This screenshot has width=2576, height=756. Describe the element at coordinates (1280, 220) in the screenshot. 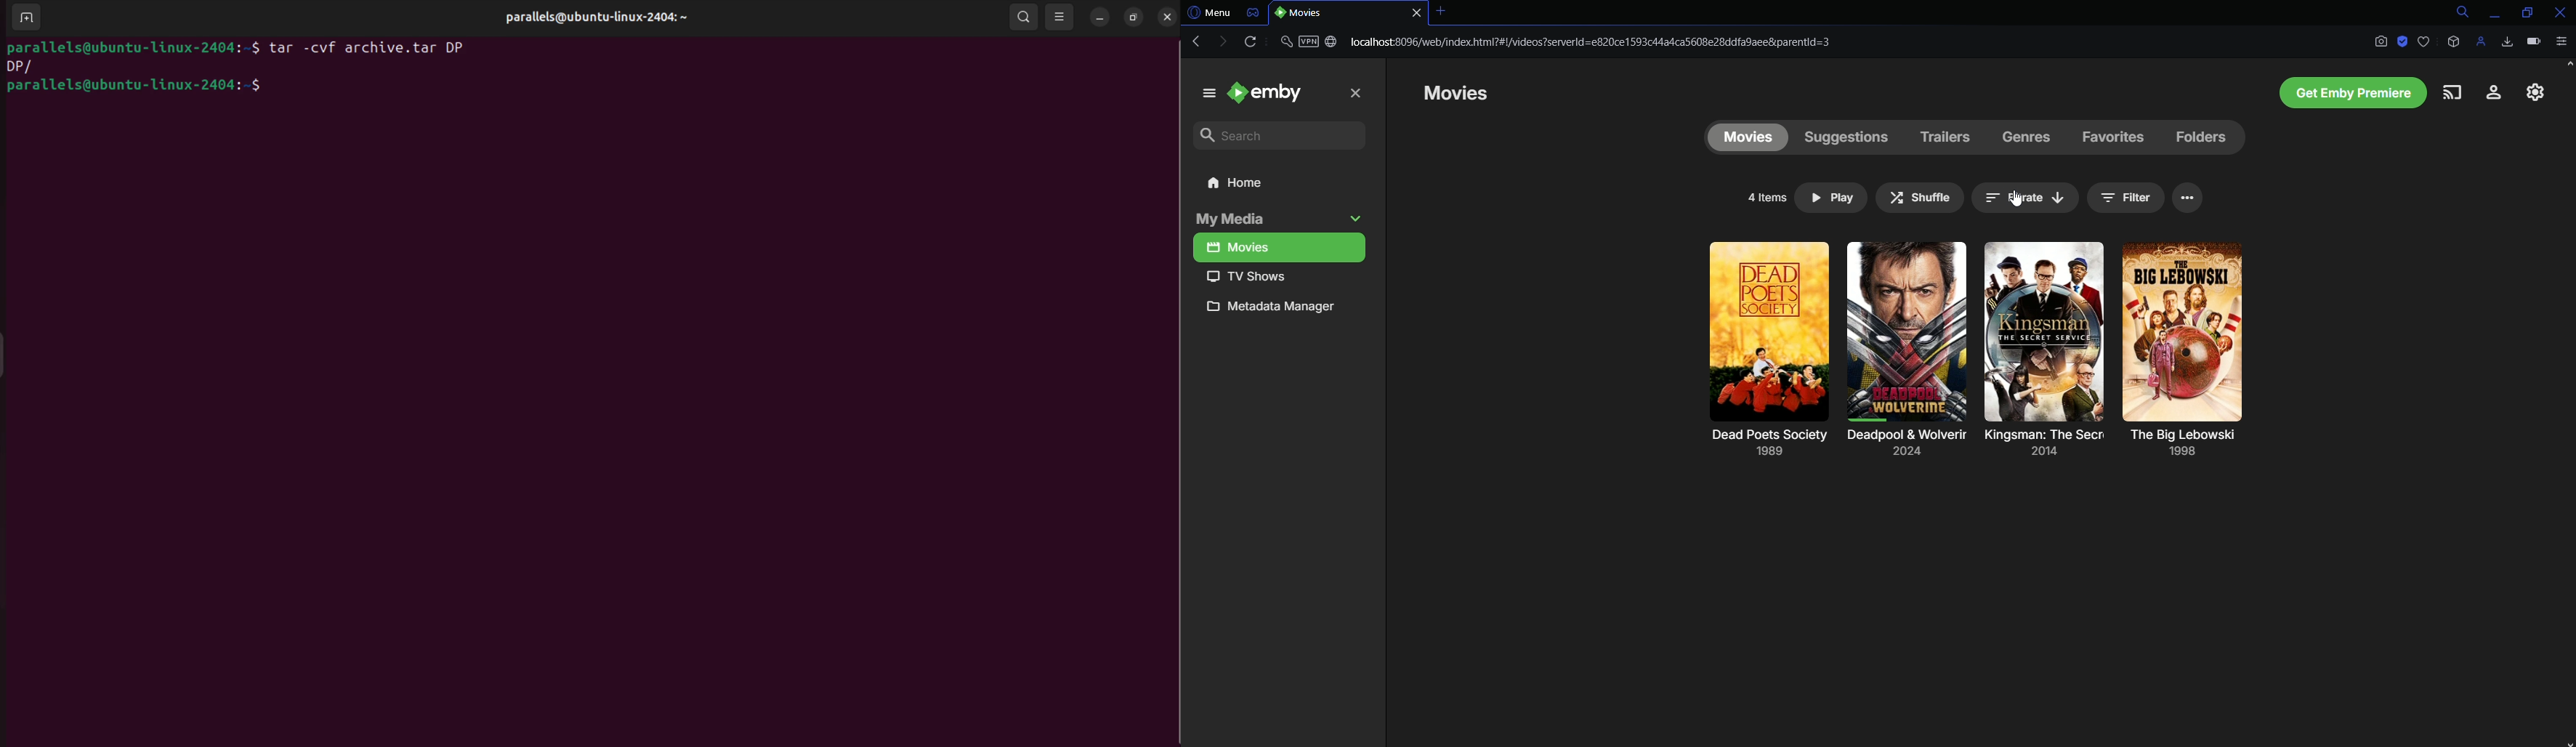

I see `My media` at that location.